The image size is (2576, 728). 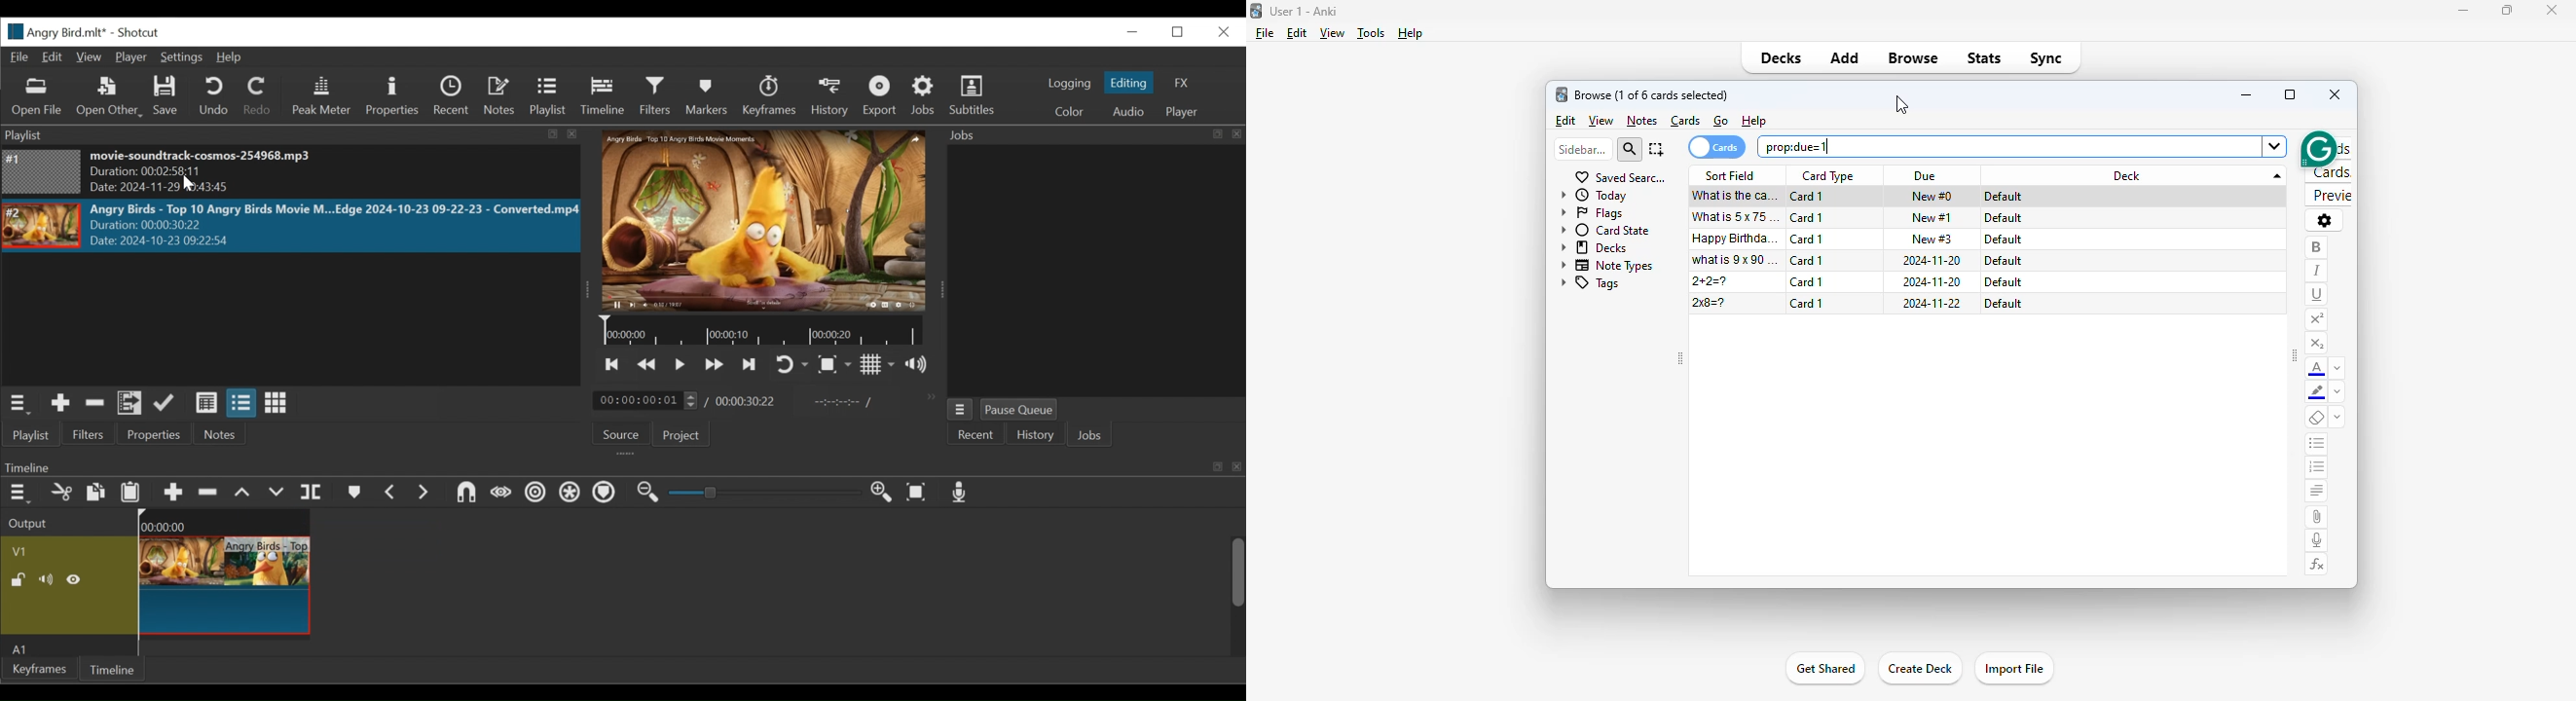 I want to click on Cursor, so click(x=188, y=183).